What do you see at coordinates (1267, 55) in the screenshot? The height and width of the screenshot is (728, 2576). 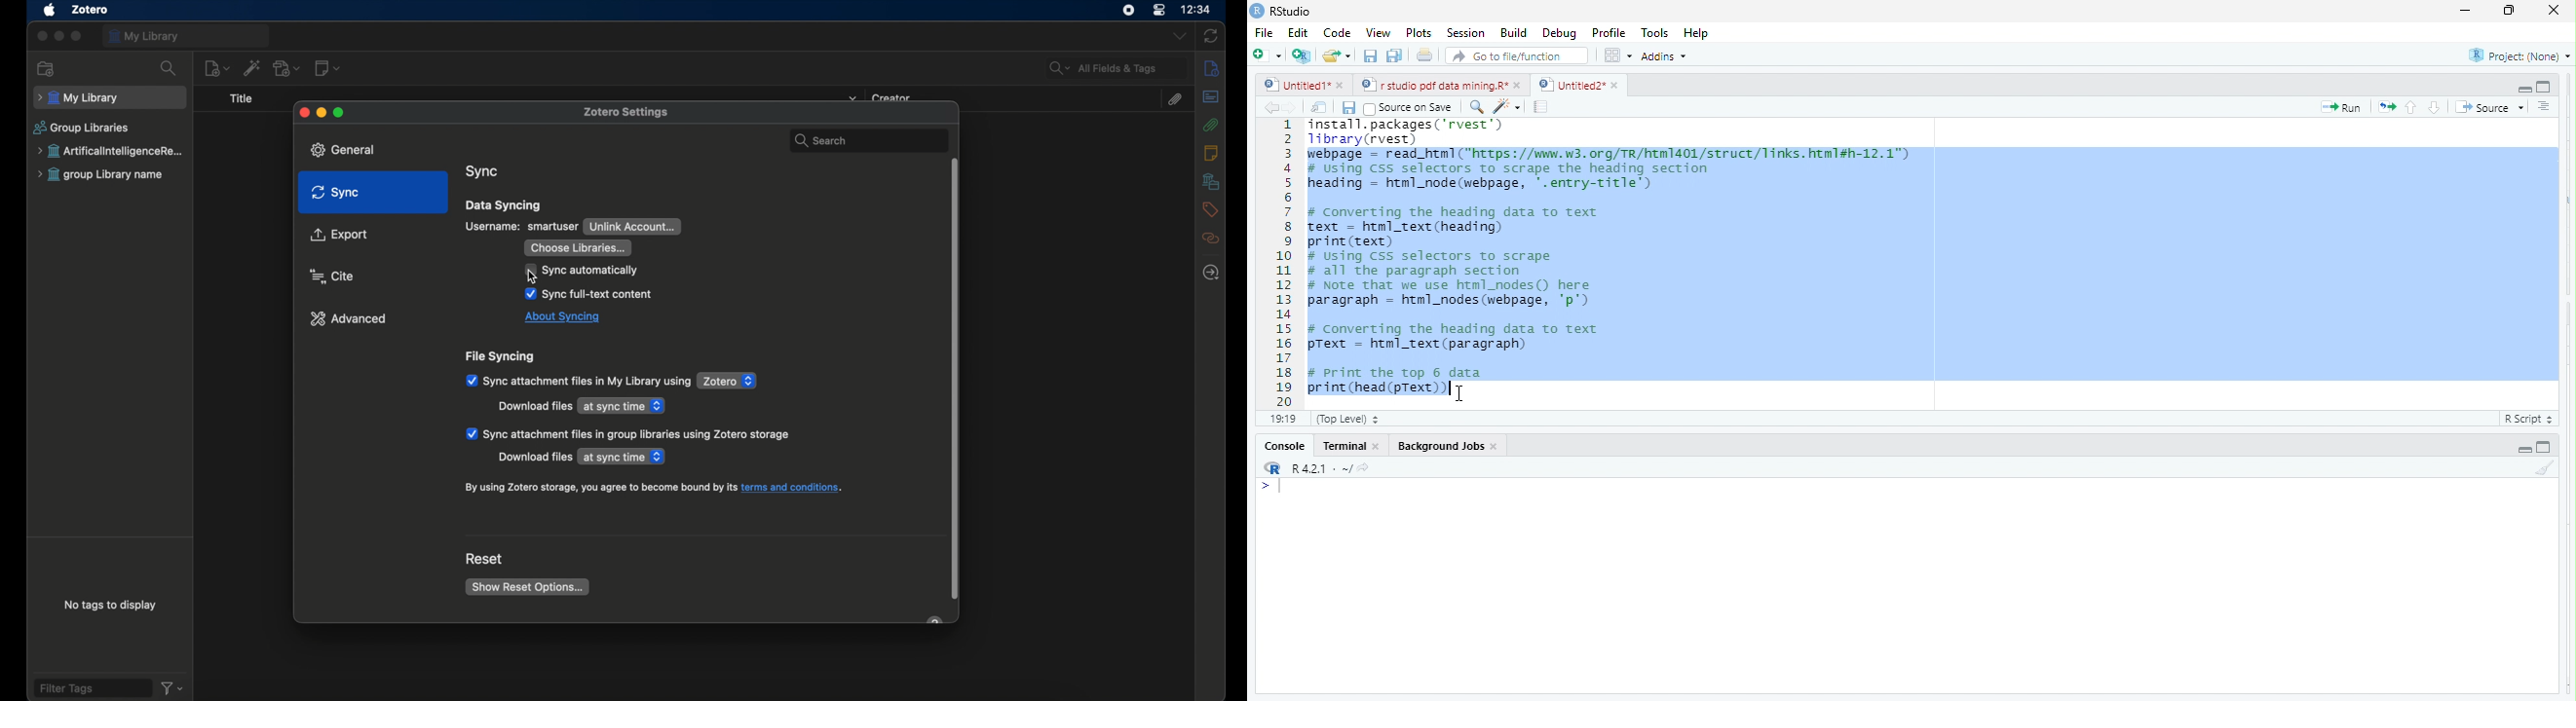 I see `new file` at bounding box center [1267, 55].